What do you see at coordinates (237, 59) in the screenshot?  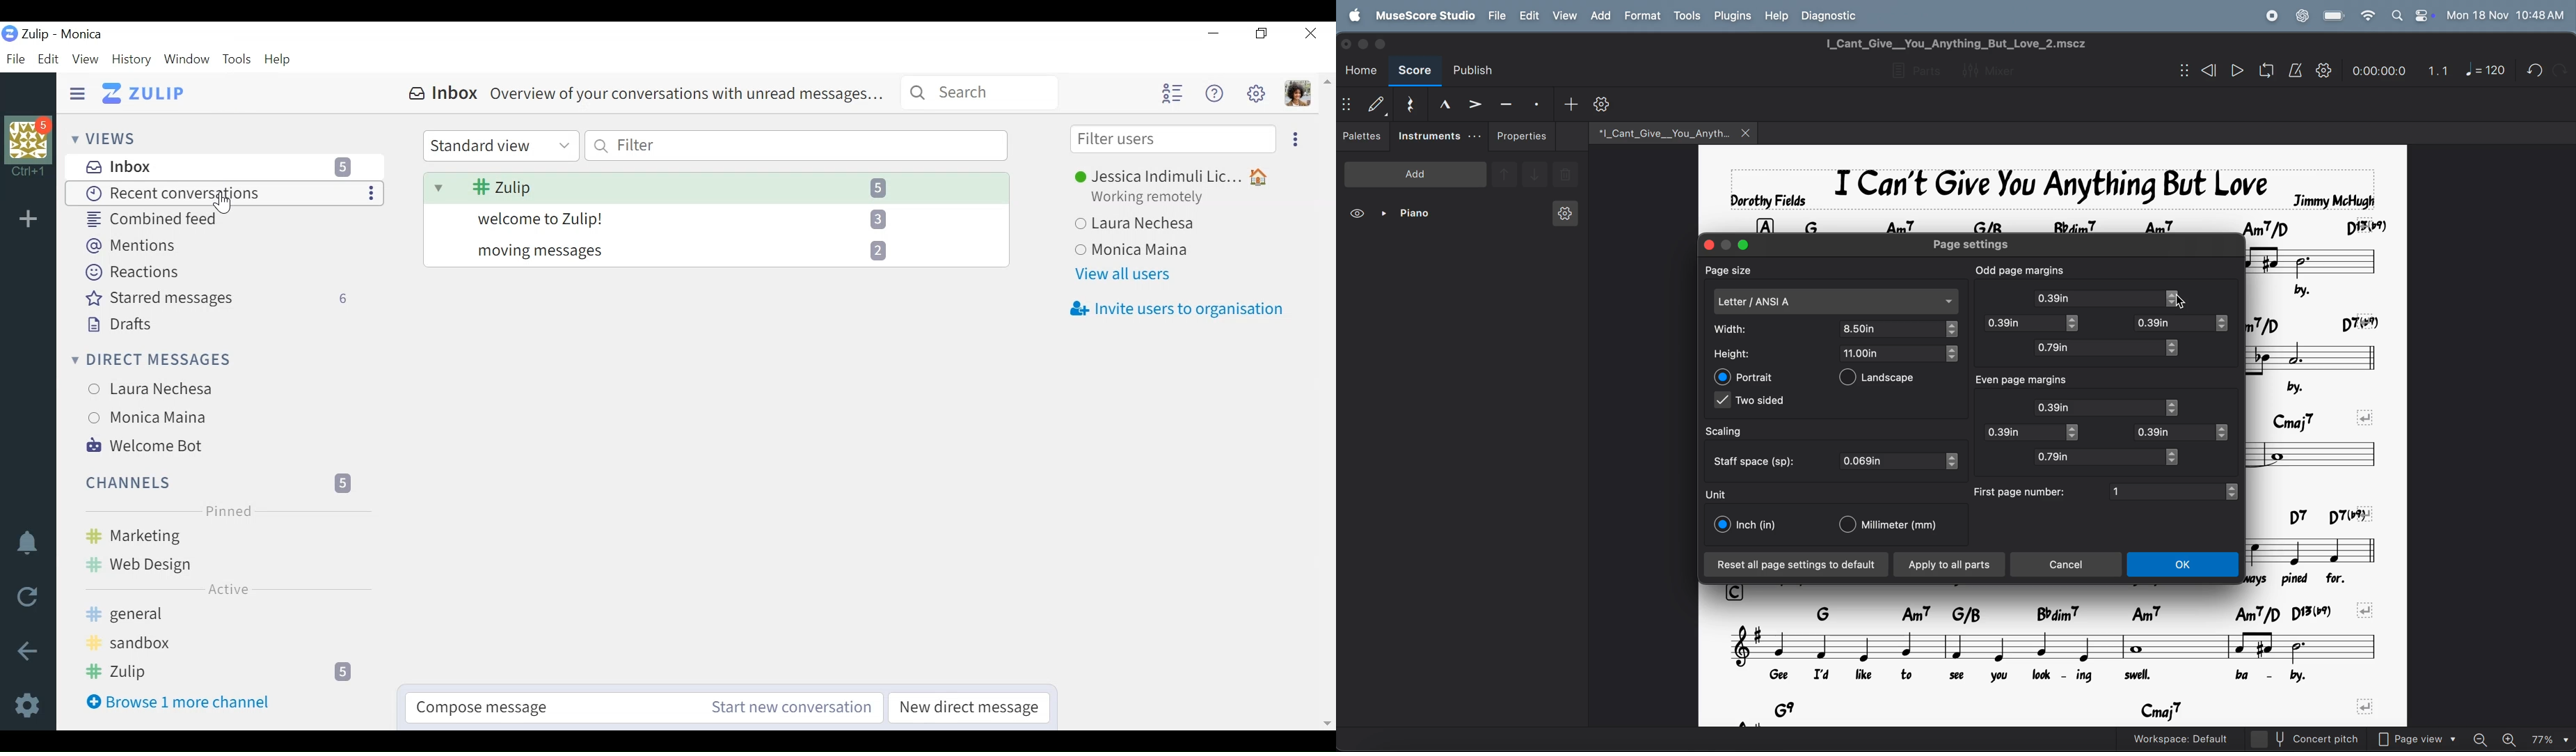 I see `Tools` at bounding box center [237, 59].